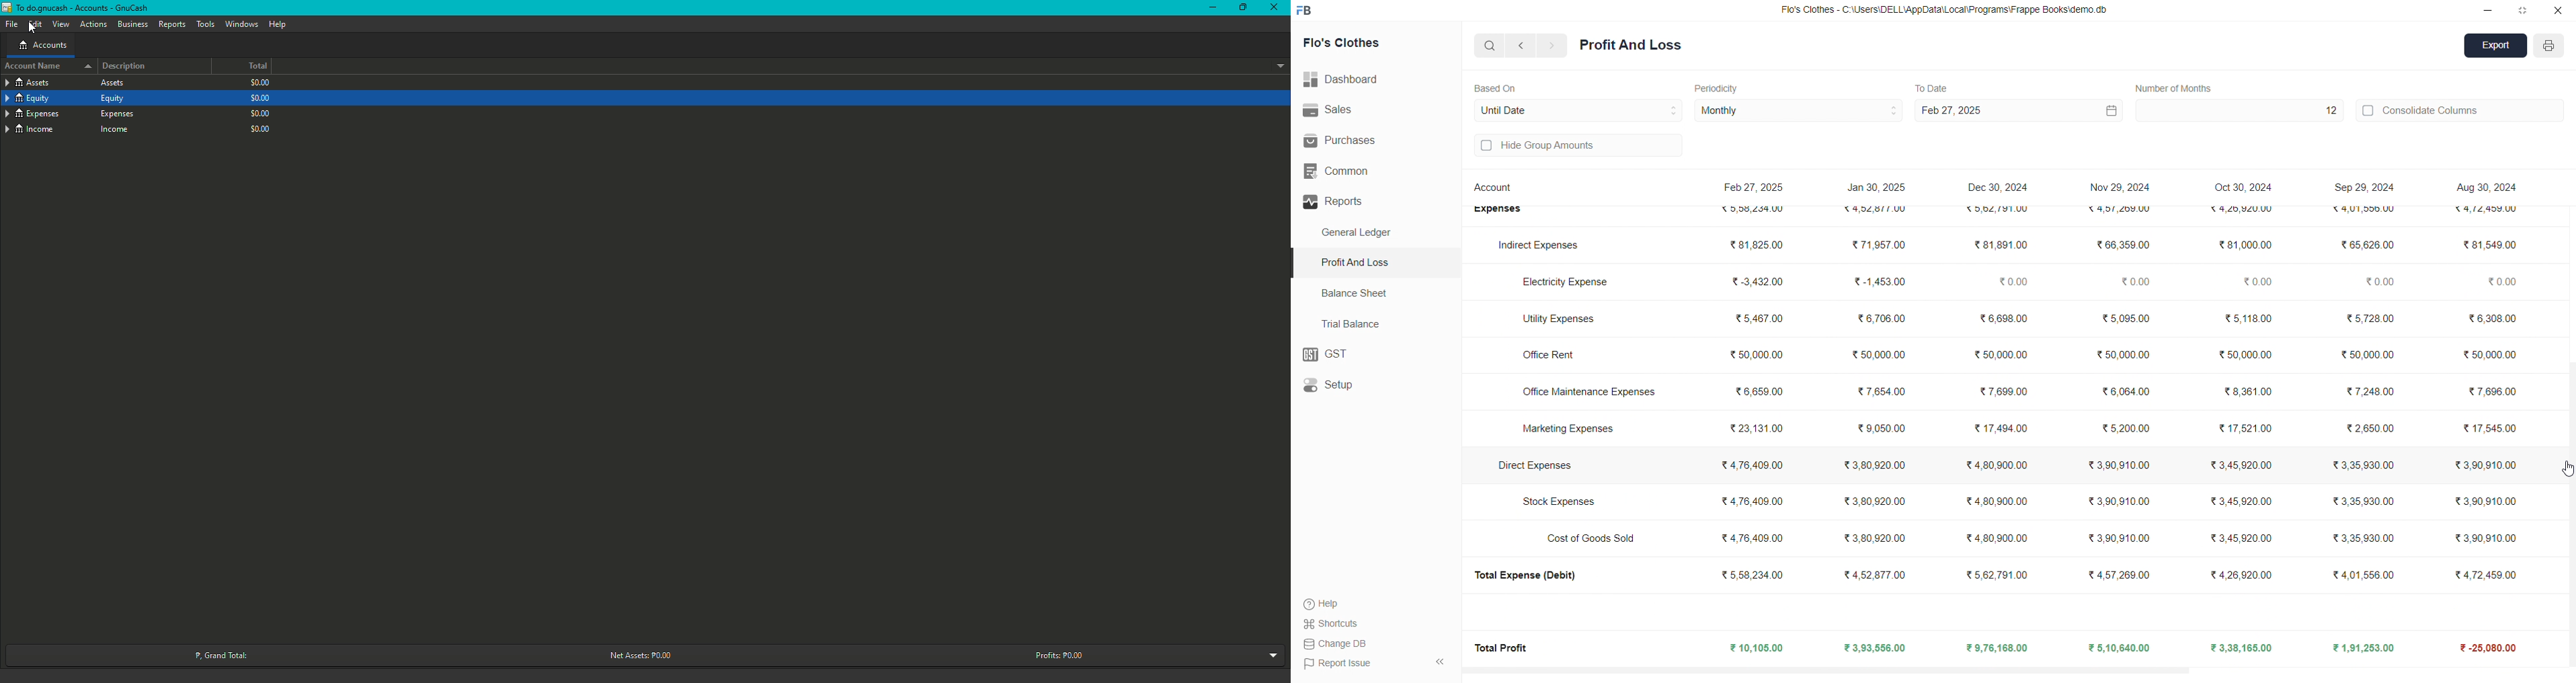  Describe the element at coordinates (1757, 390) in the screenshot. I see `₹ 6,659.00` at that location.